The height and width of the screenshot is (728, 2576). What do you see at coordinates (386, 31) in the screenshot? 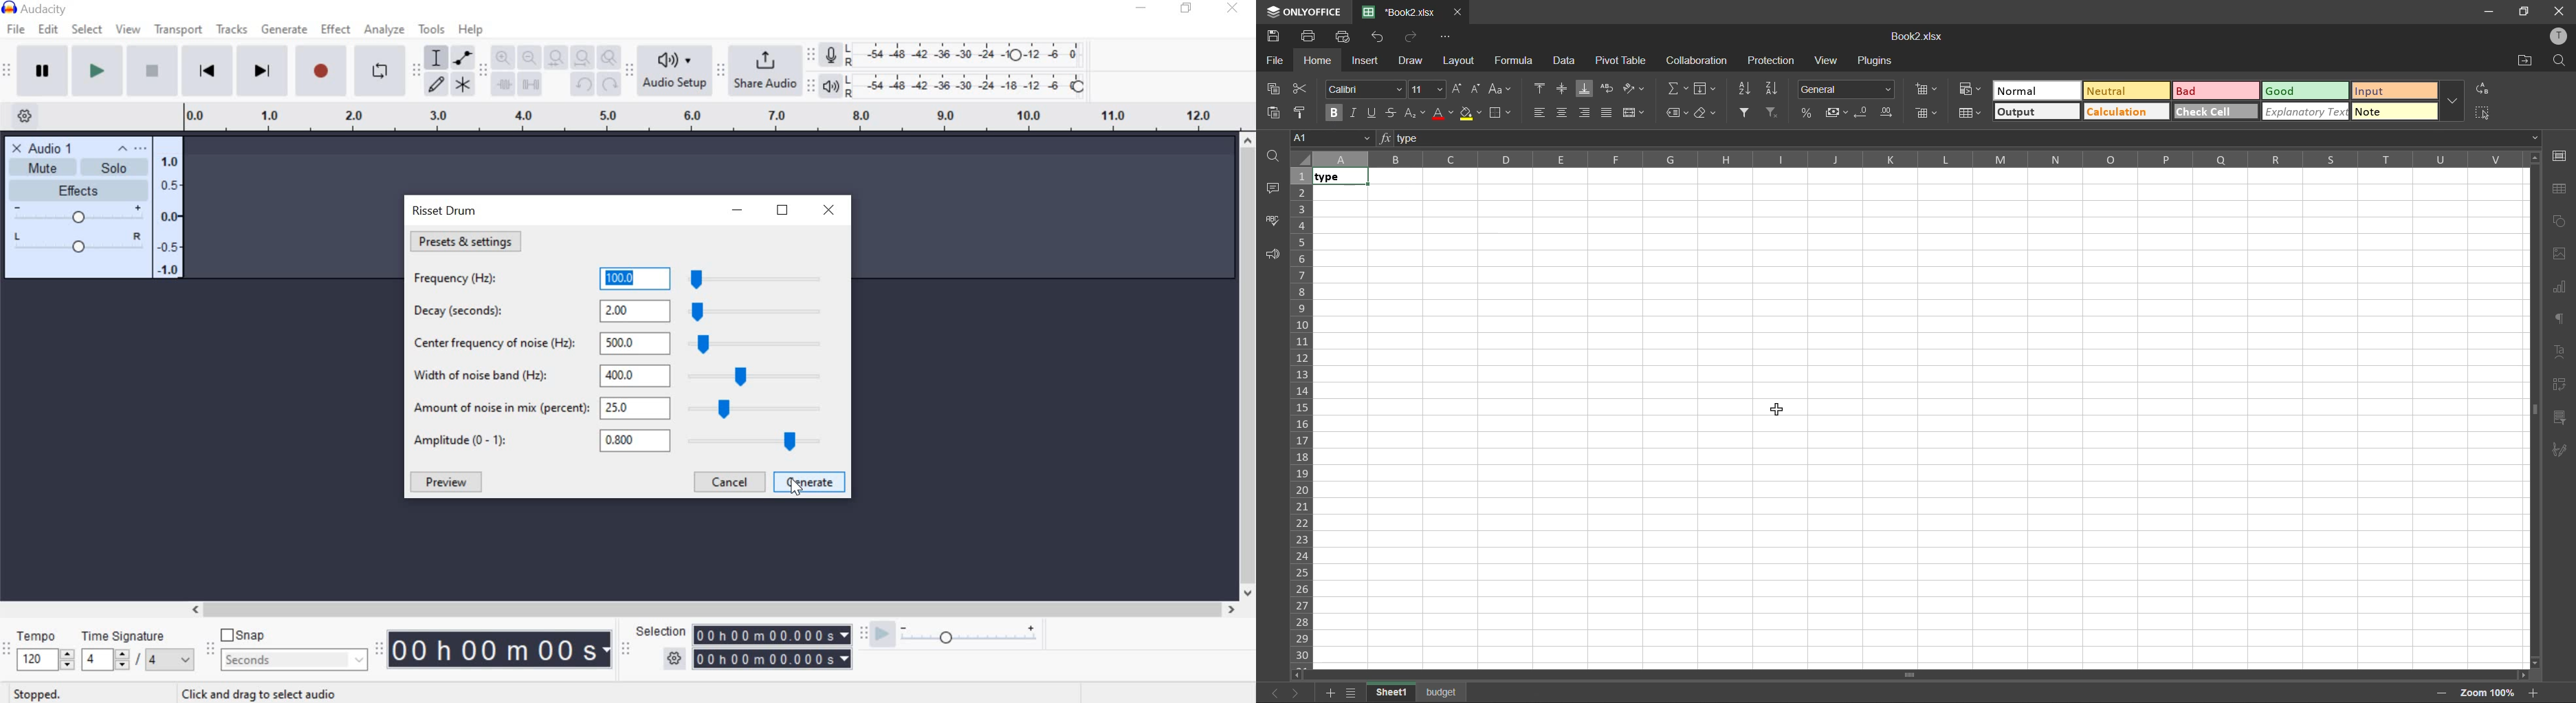
I see `analyze` at bounding box center [386, 31].